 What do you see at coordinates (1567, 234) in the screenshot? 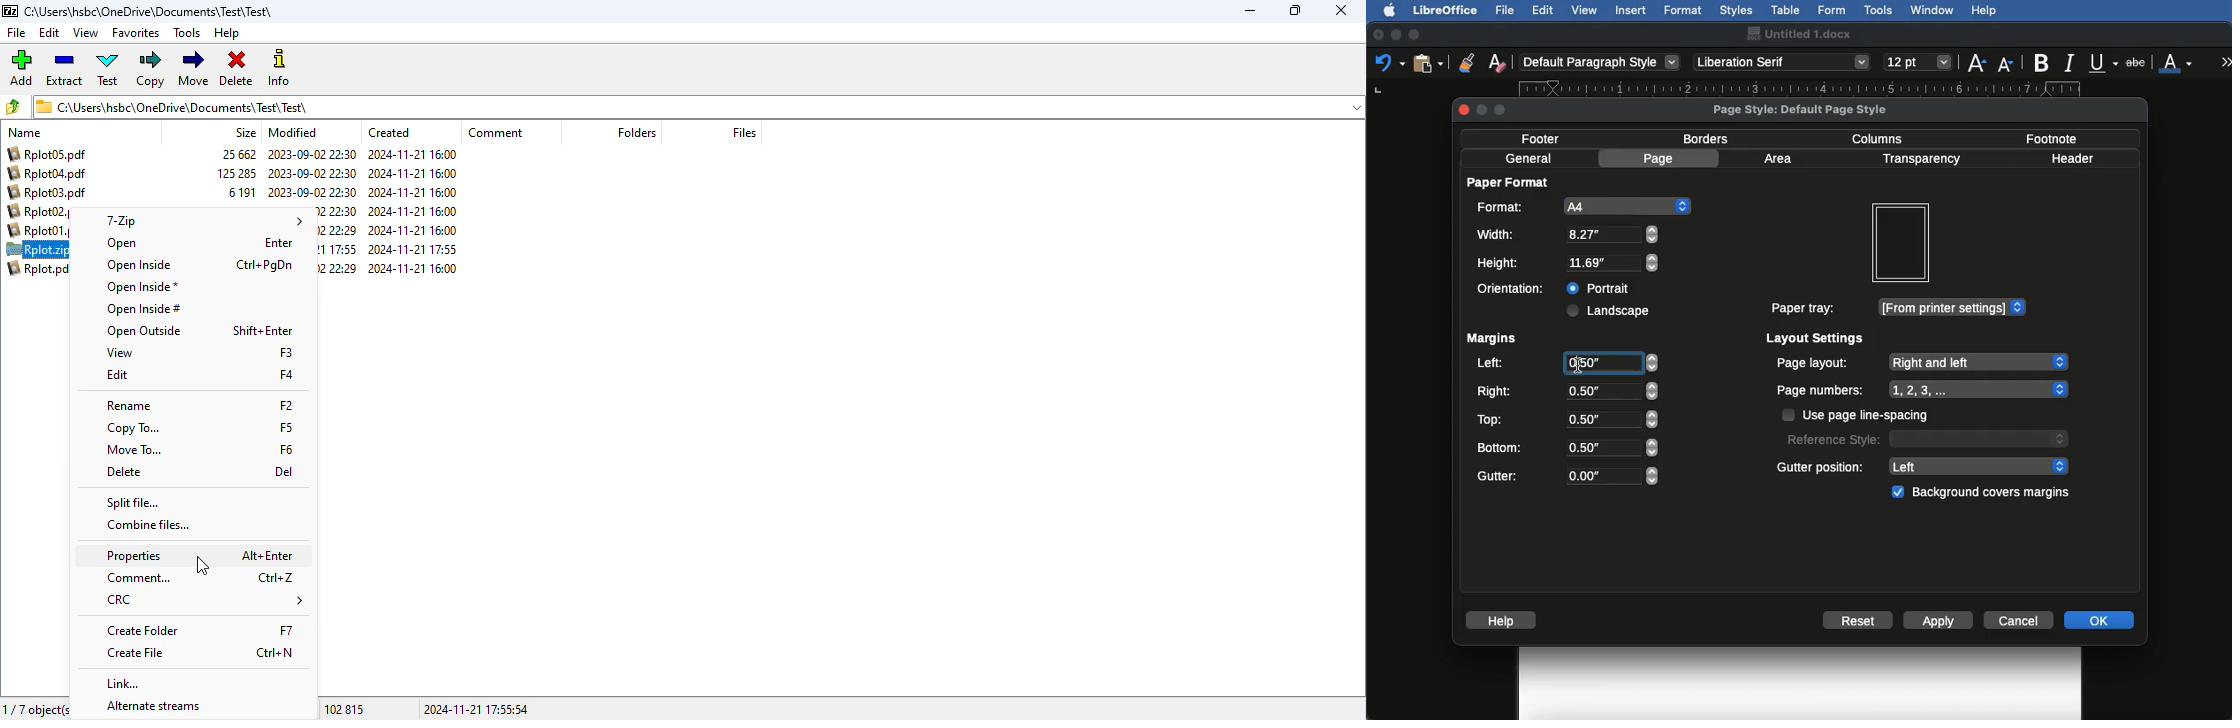
I see `Width` at bounding box center [1567, 234].